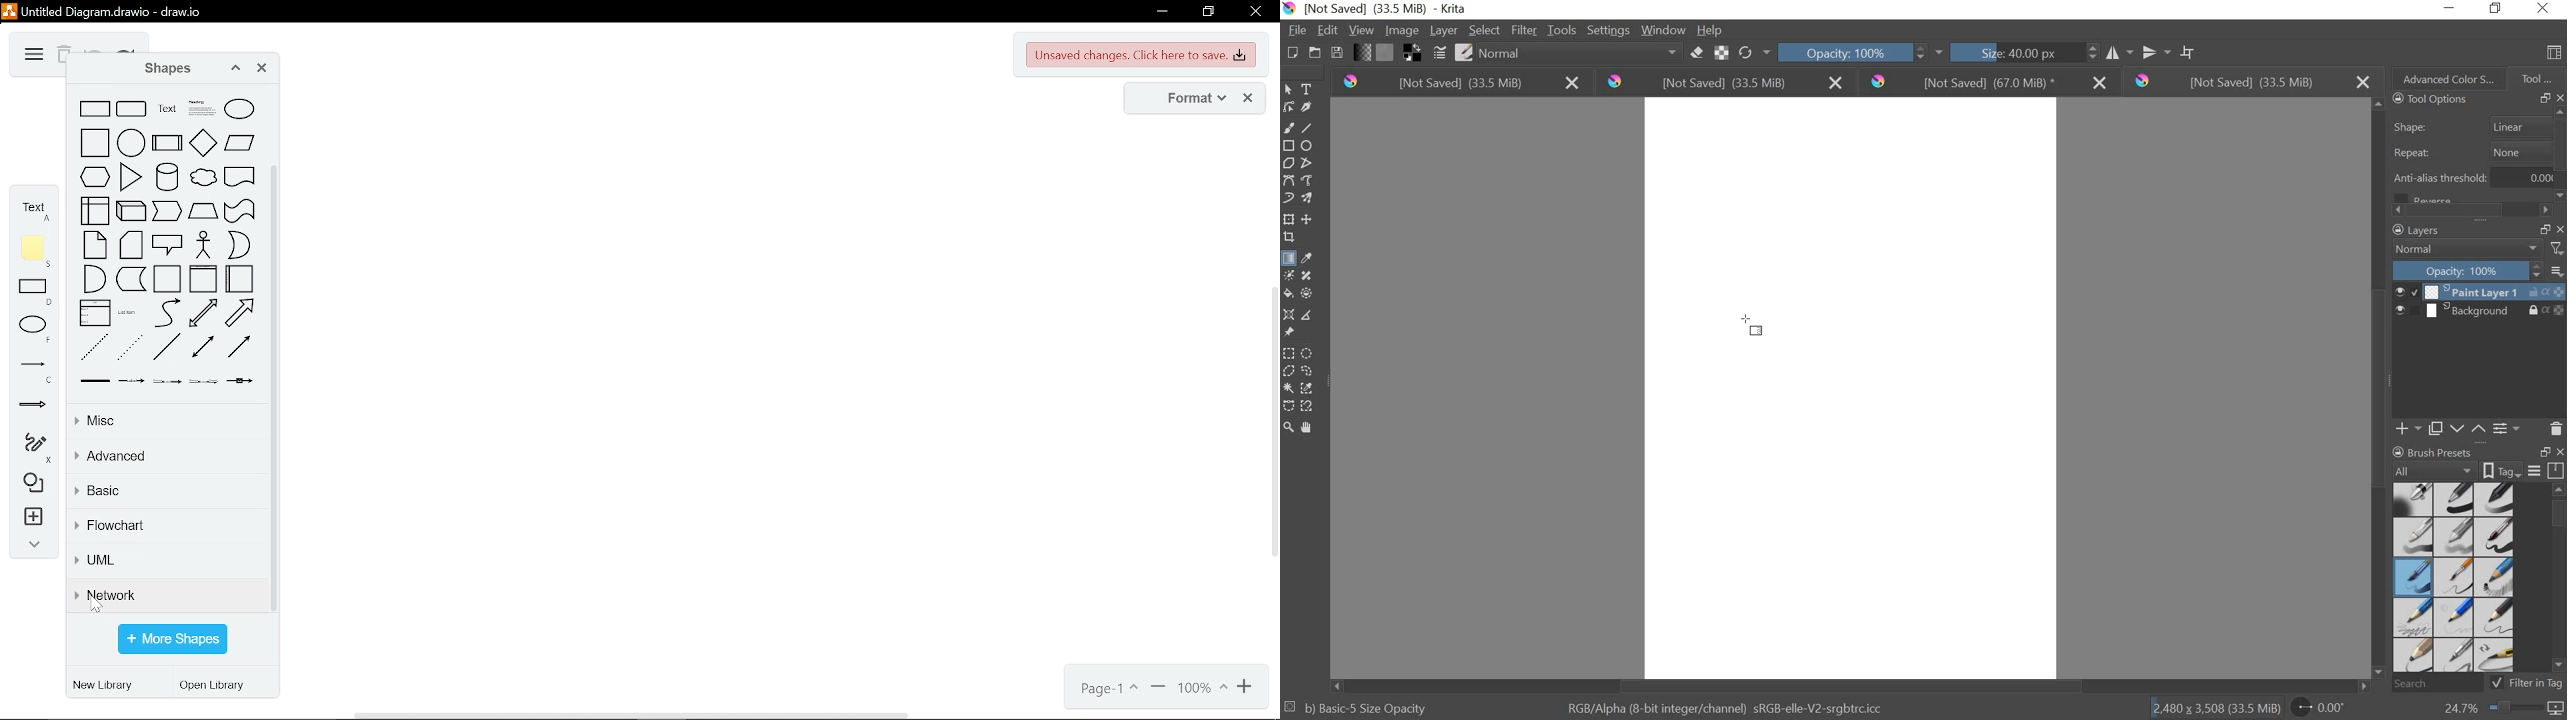 This screenshot has width=2576, height=728. What do you see at coordinates (2457, 577) in the screenshot?
I see `BRUSH PRESET TYPES` at bounding box center [2457, 577].